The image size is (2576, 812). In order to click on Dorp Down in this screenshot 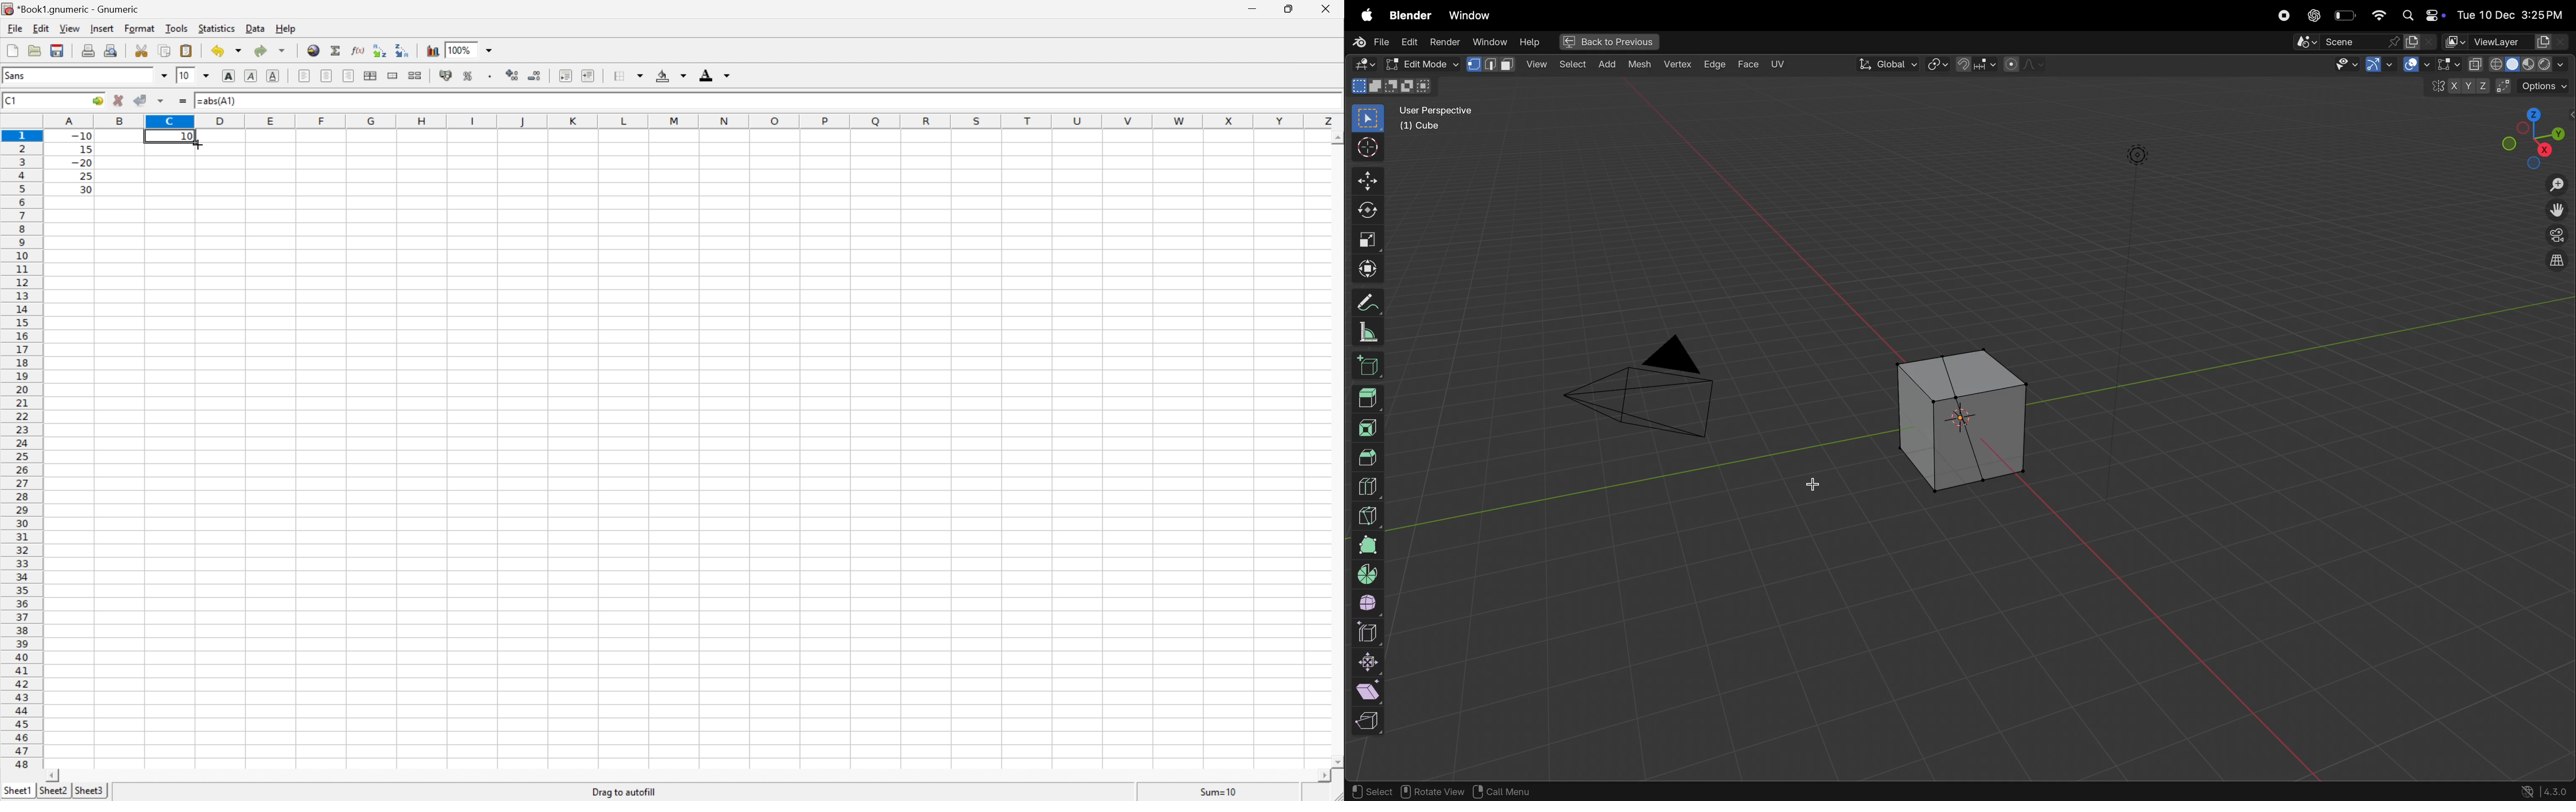, I will do `click(728, 77)`.